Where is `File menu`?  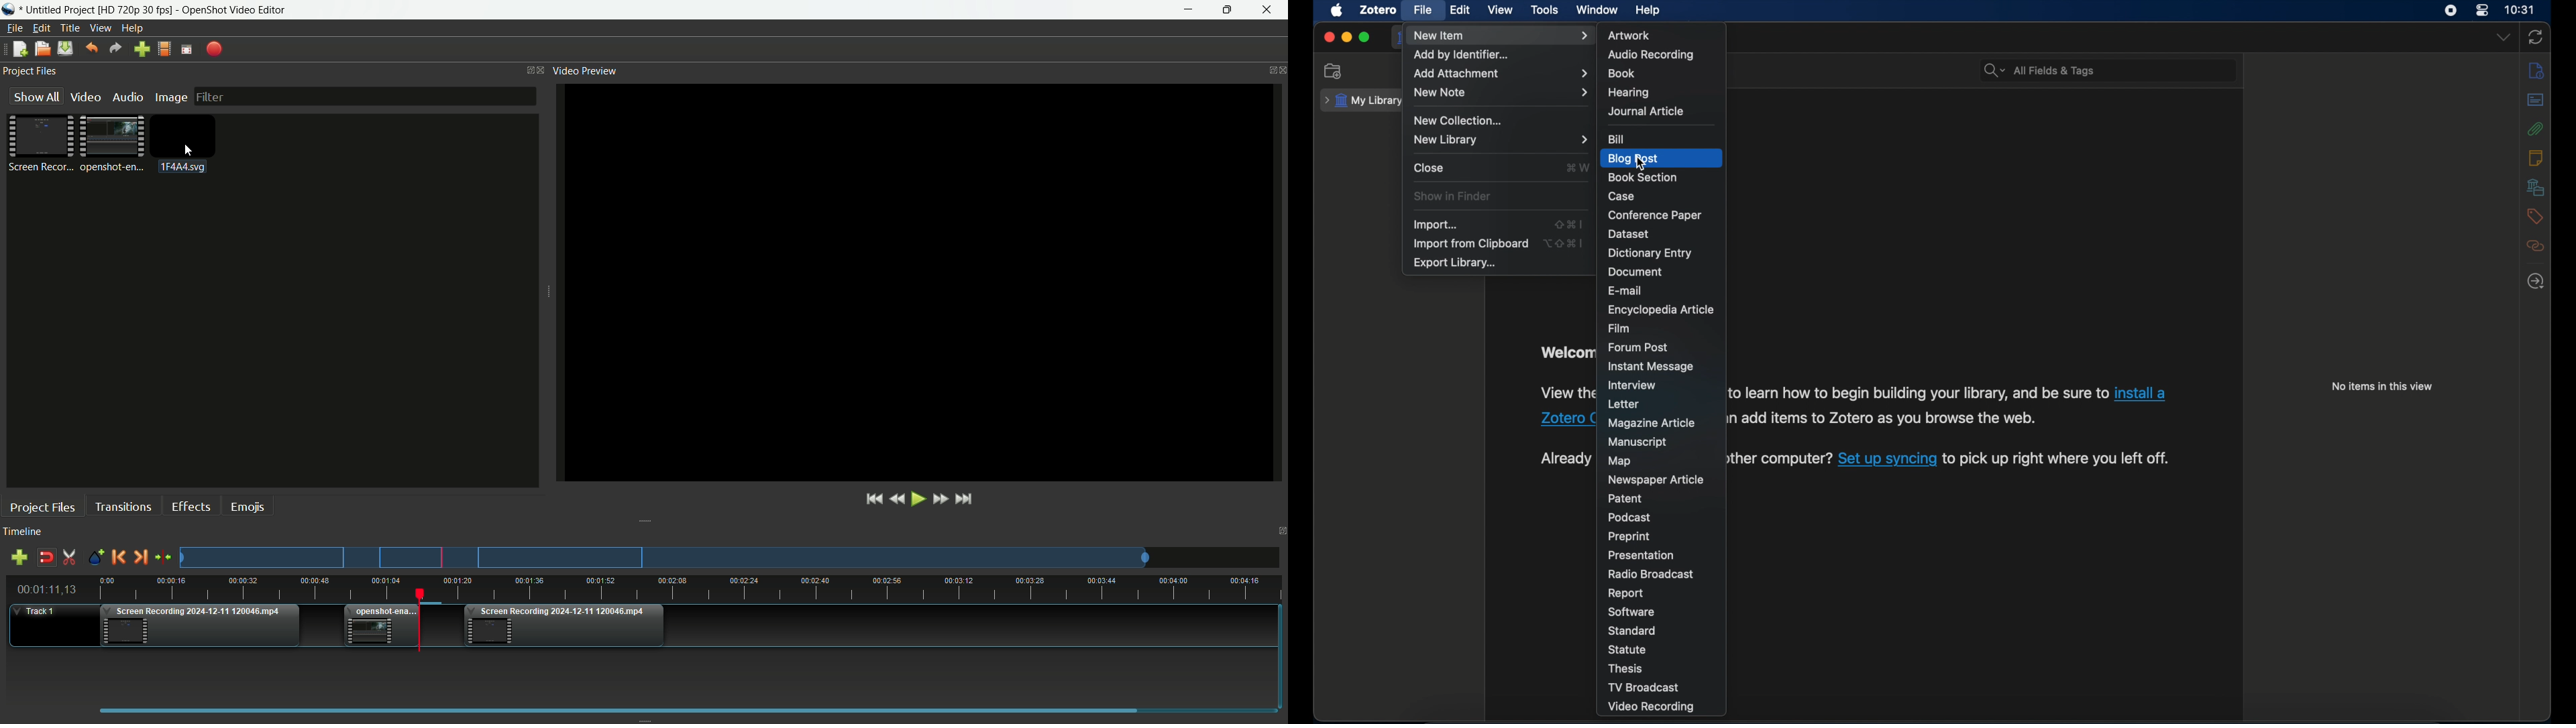
File menu is located at coordinates (12, 29).